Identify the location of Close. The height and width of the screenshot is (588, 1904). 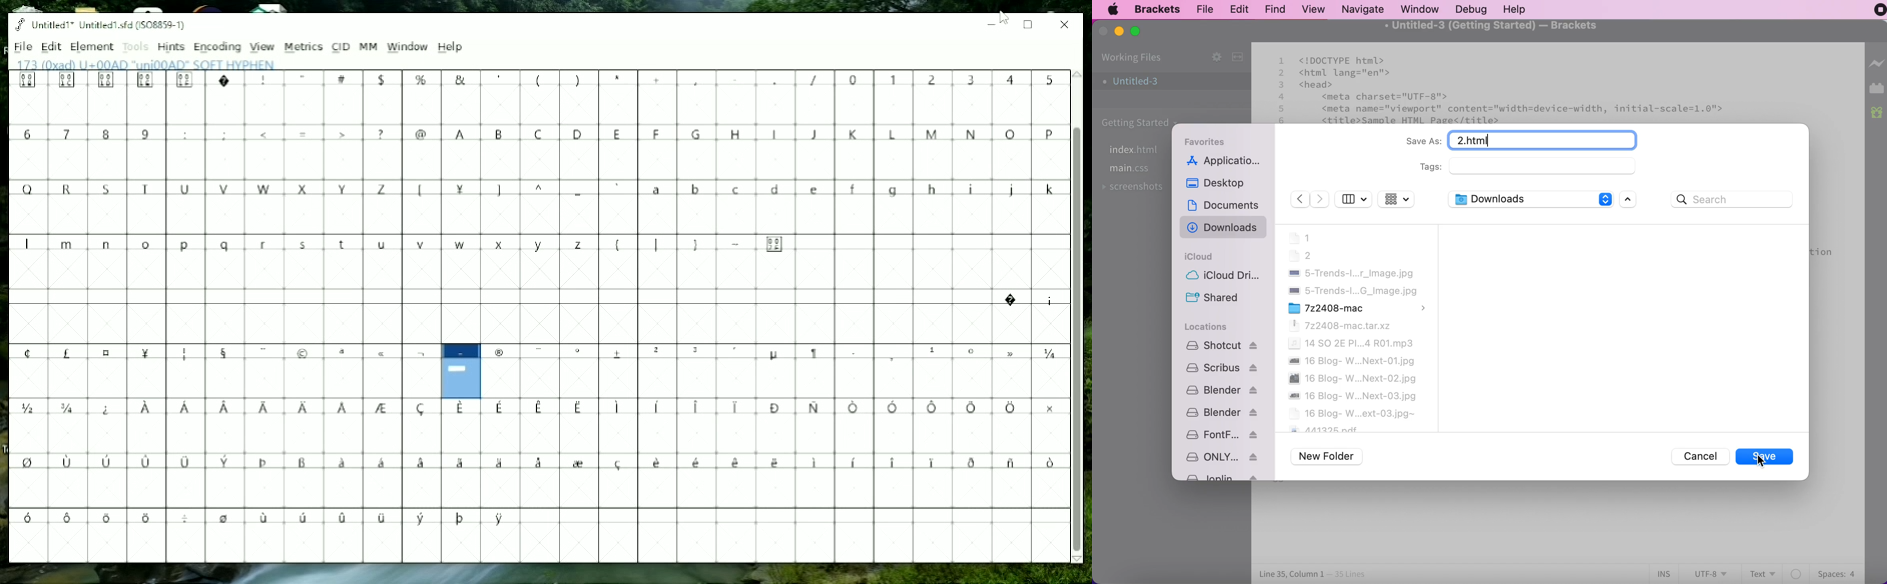
(1065, 25).